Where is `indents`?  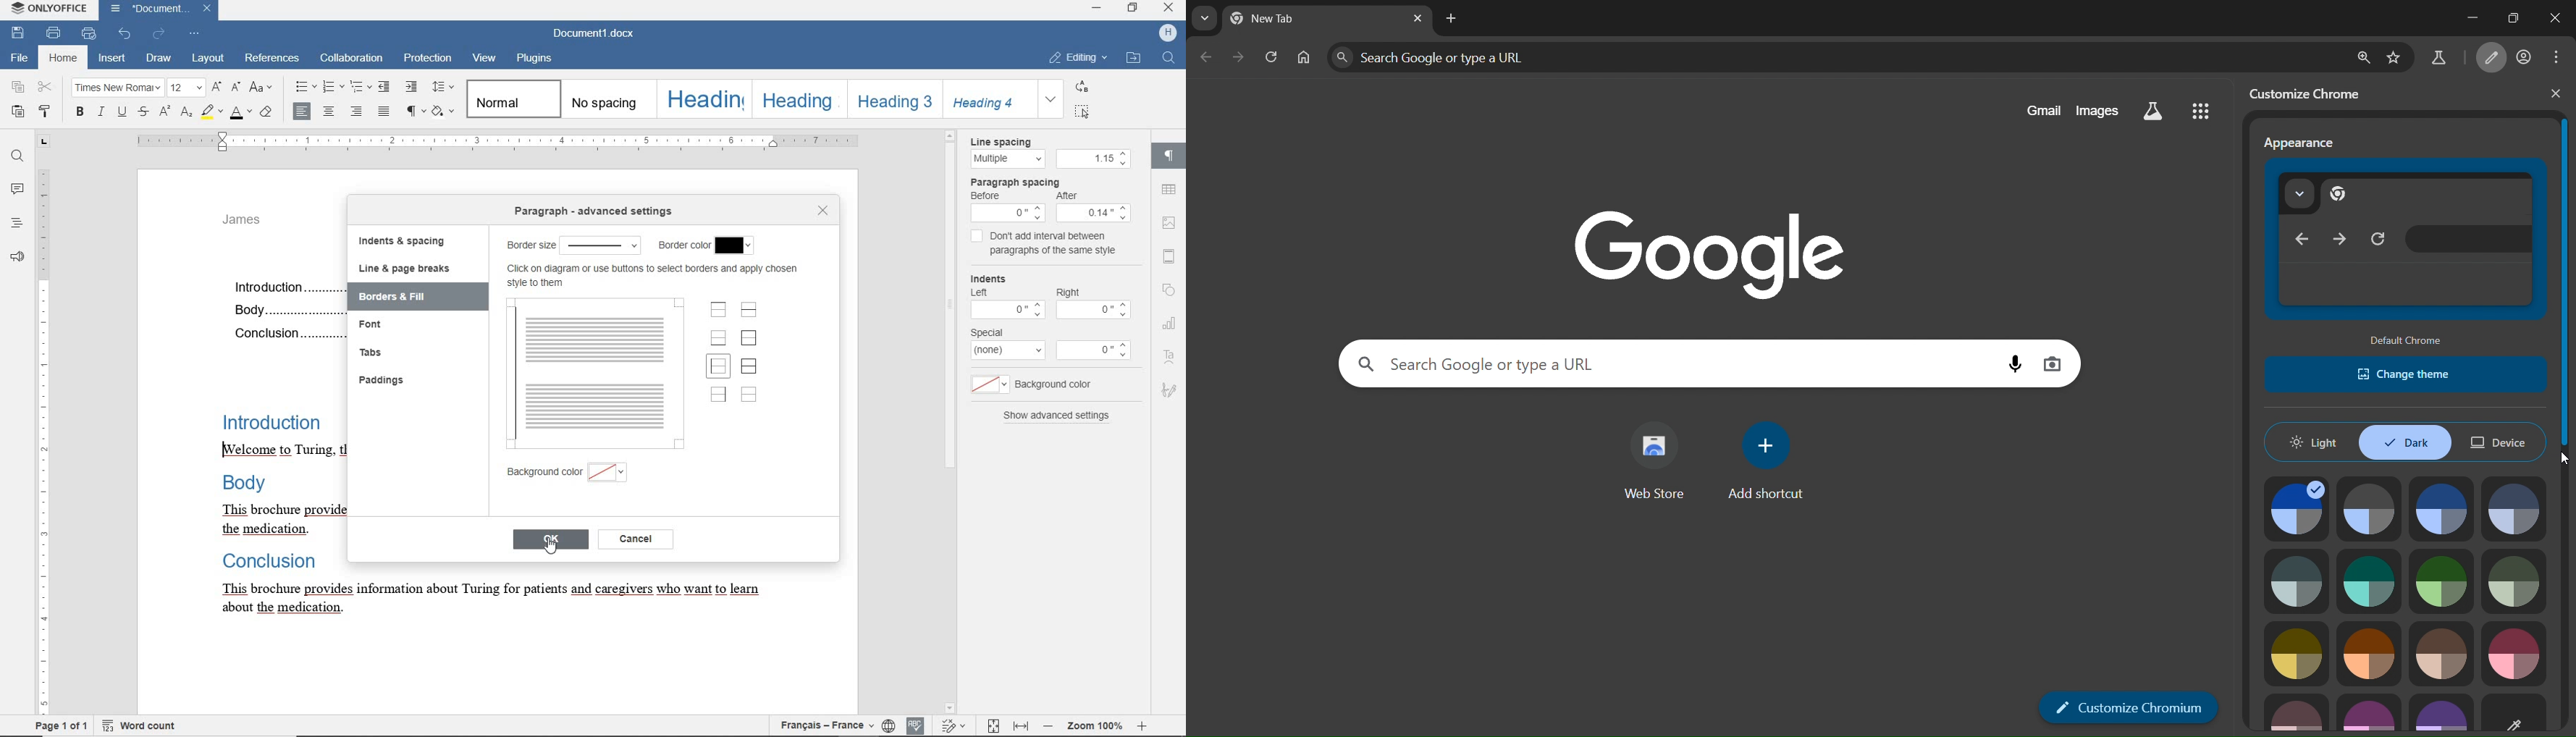
indents is located at coordinates (995, 277).